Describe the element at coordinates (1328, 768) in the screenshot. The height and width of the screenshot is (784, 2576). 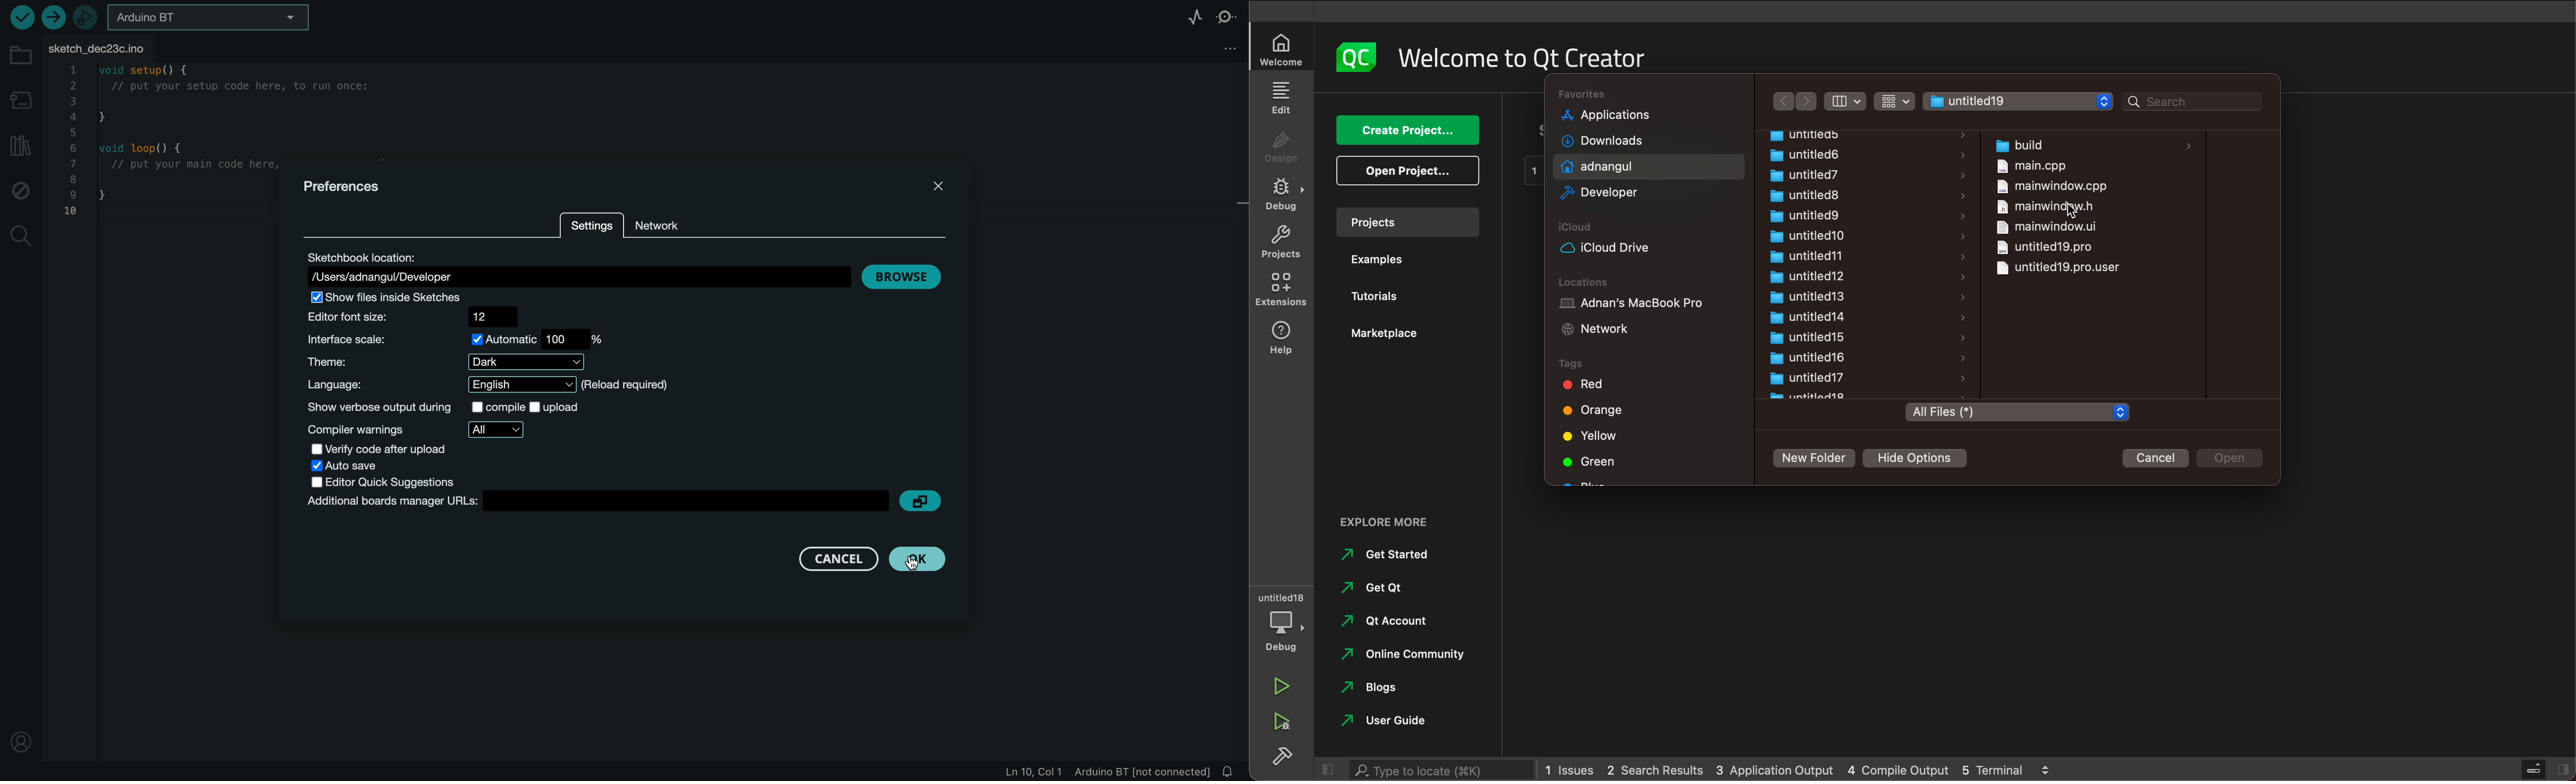
I see `close slidebar` at that location.